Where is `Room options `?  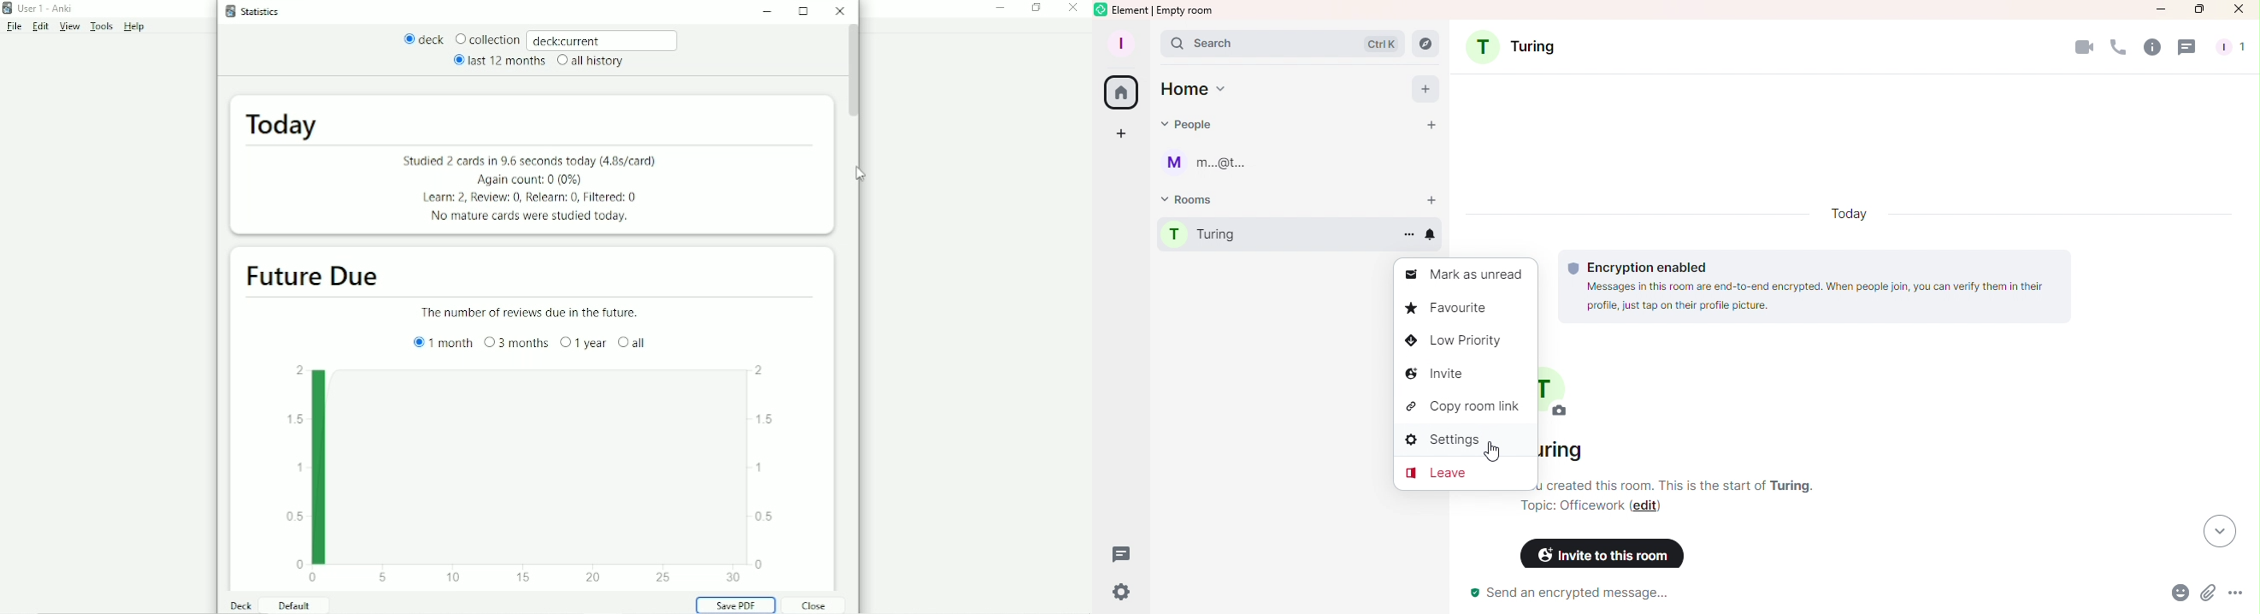 Room options  is located at coordinates (1408, 232).